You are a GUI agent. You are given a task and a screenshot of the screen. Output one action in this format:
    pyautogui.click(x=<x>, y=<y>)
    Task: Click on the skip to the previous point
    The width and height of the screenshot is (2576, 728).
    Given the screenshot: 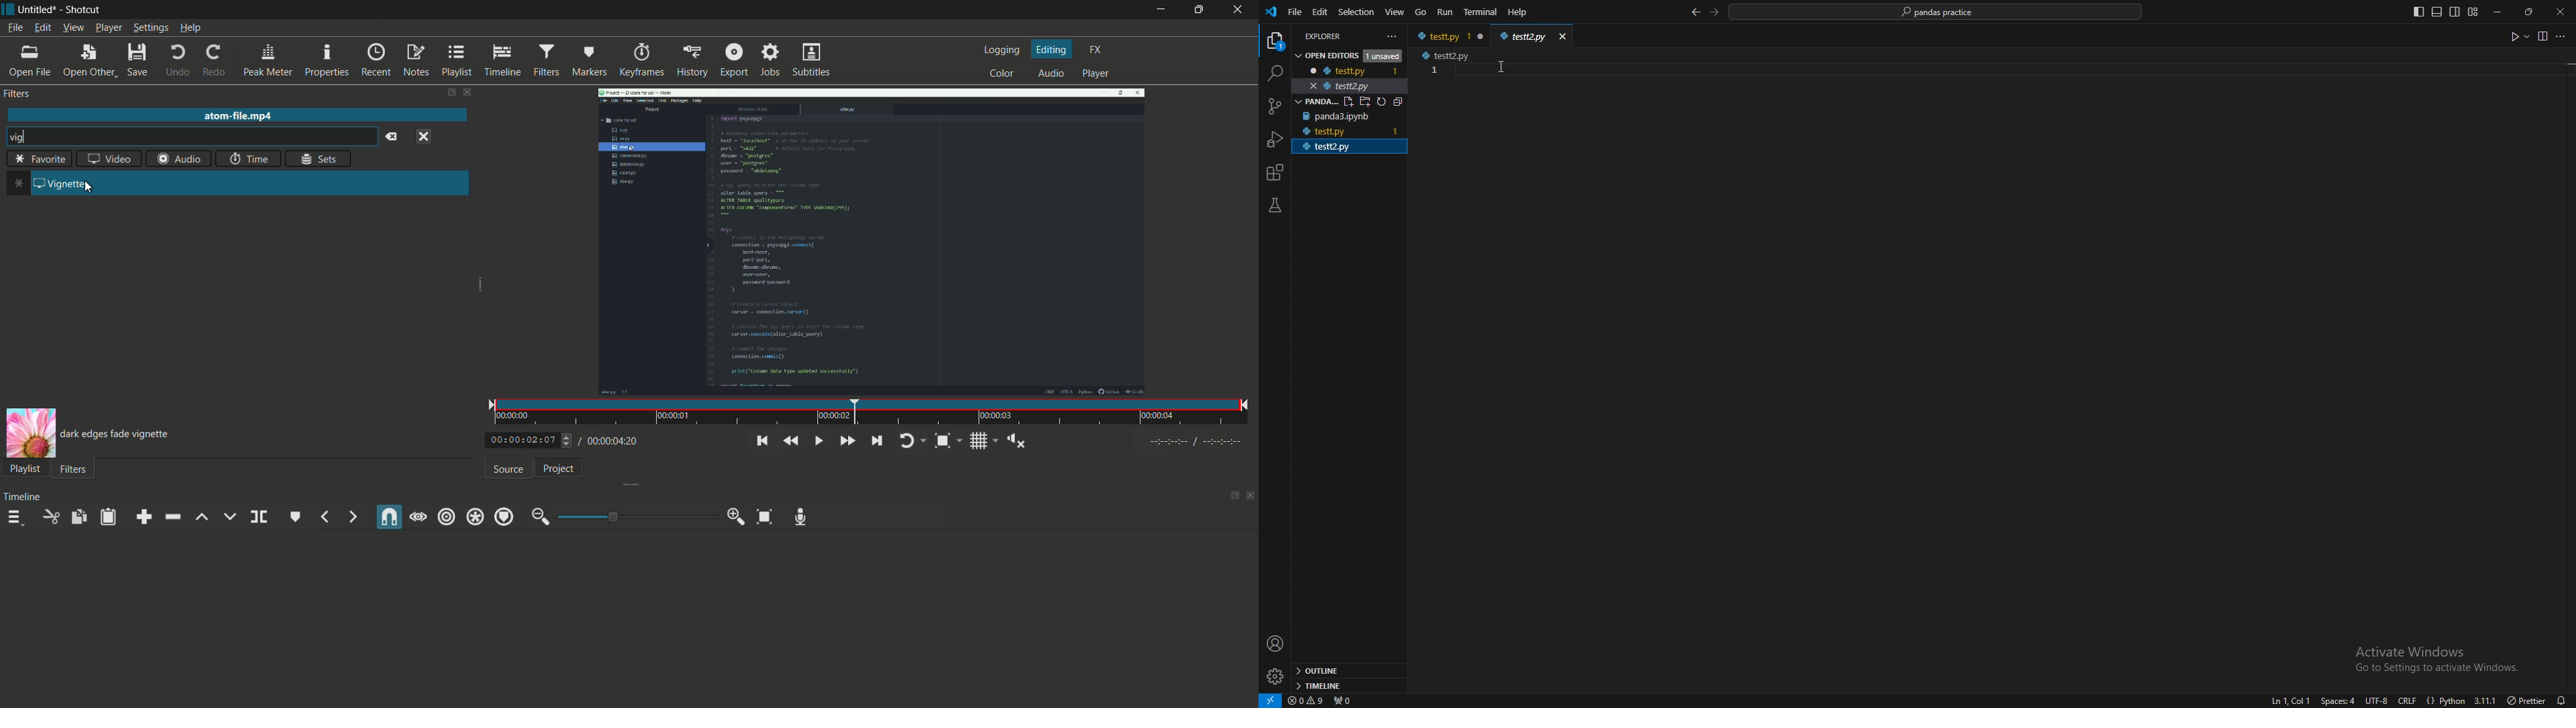 What is the action you would take?
    pyautogui.click(x=761, y=441)
    